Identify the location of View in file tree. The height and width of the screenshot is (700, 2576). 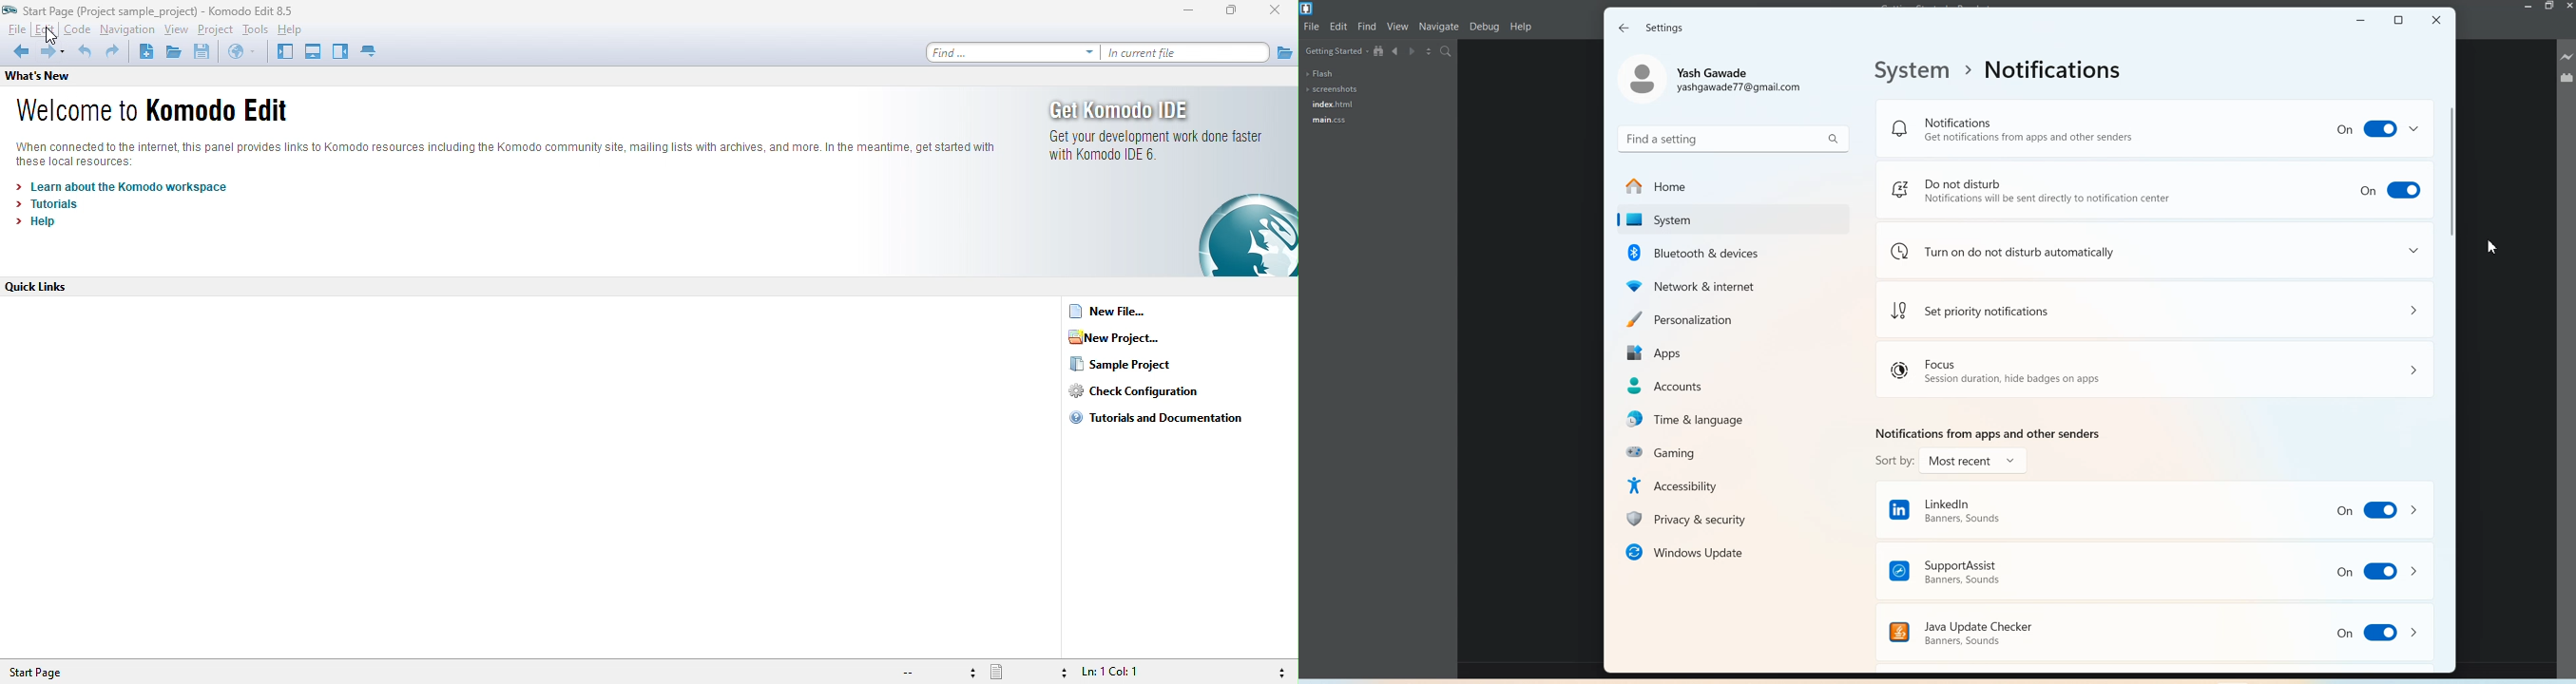
(1379, 51).